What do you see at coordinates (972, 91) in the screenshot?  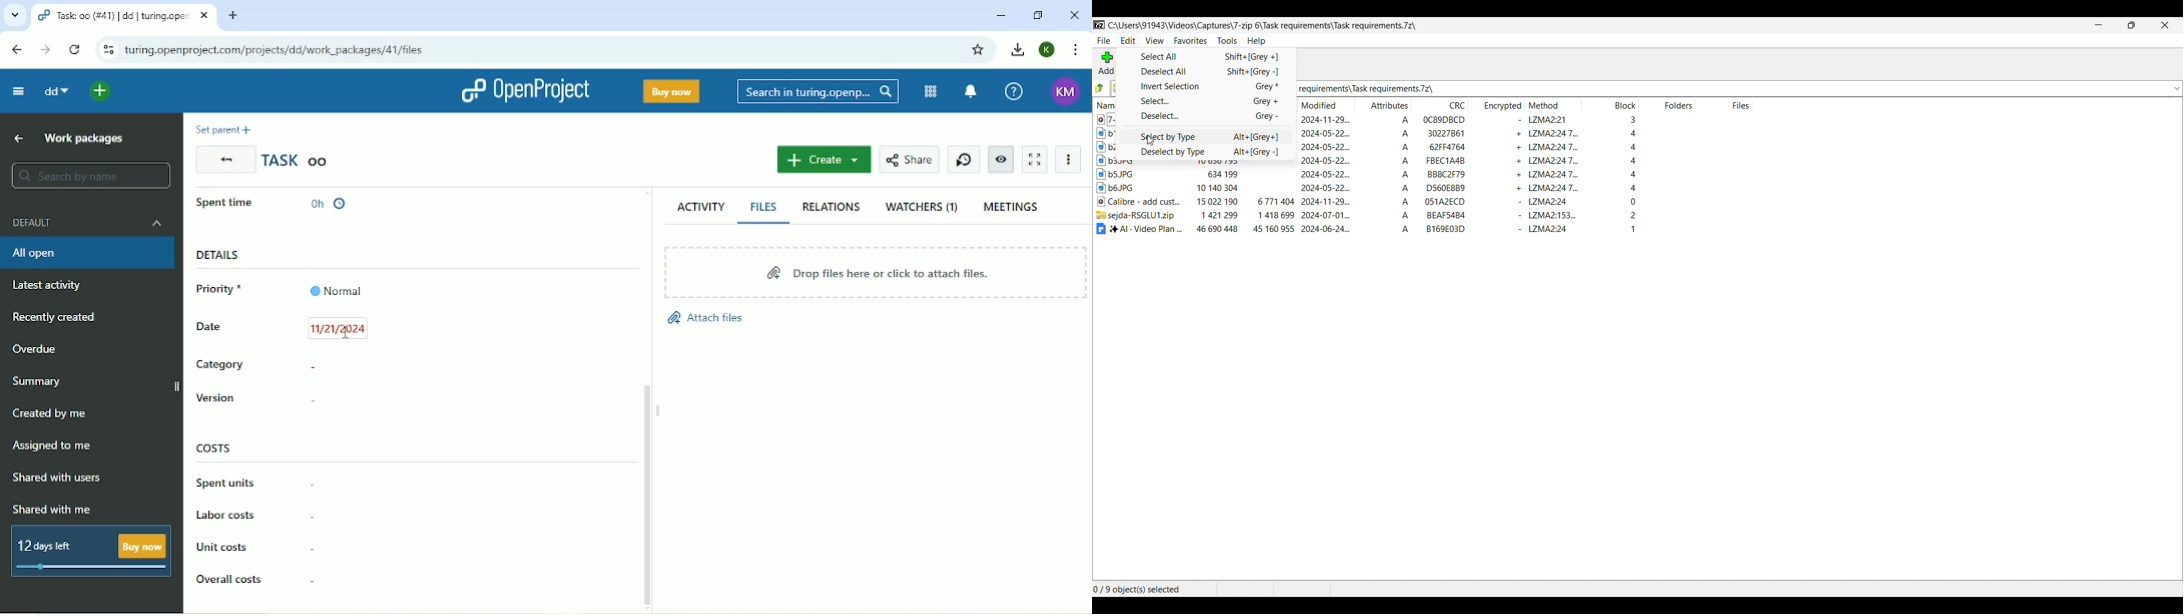 I see `To notification center` at bounding box center [972, 91].